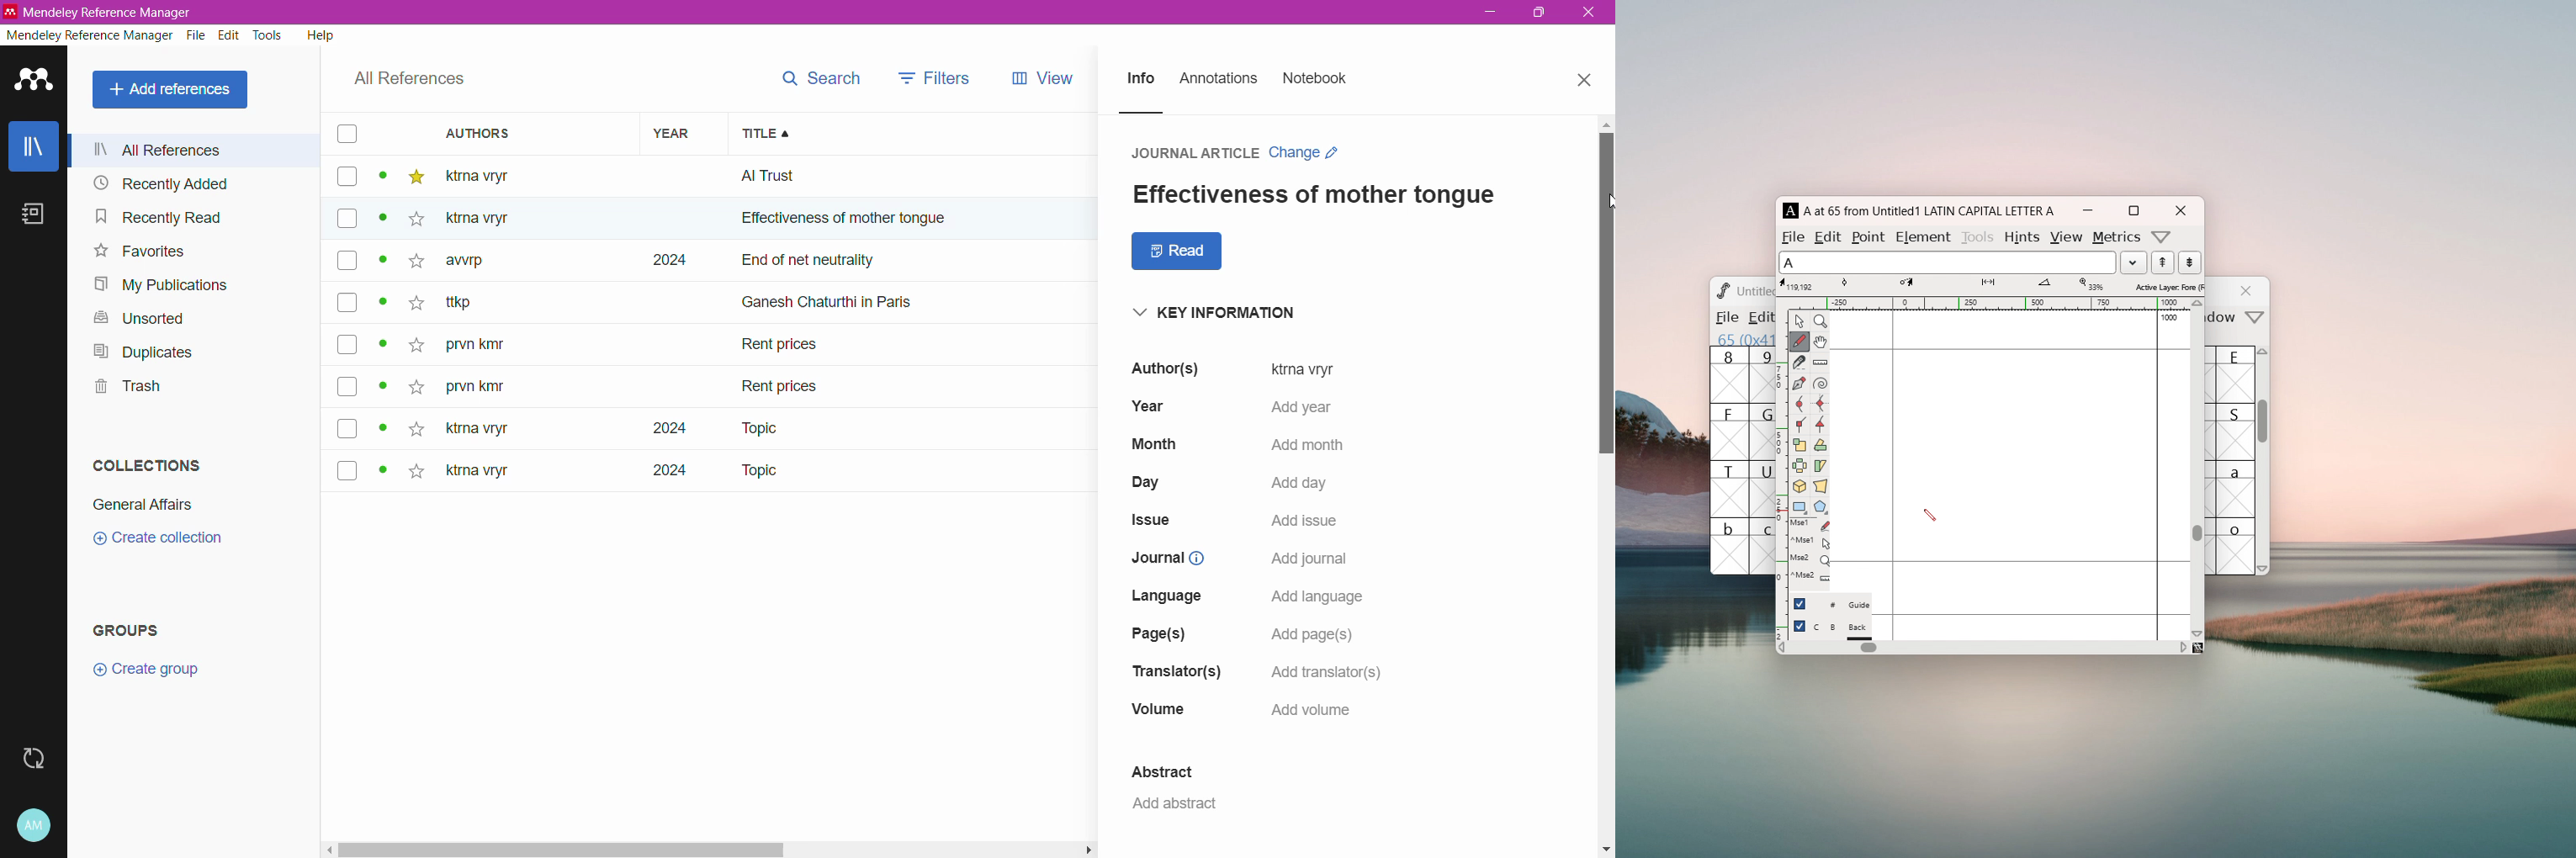 Image resolution: width=2576 pixels, height=868 pixels. Describe the element at coordinates (1147, 484) in the screenshot. I see `Day` at that location.